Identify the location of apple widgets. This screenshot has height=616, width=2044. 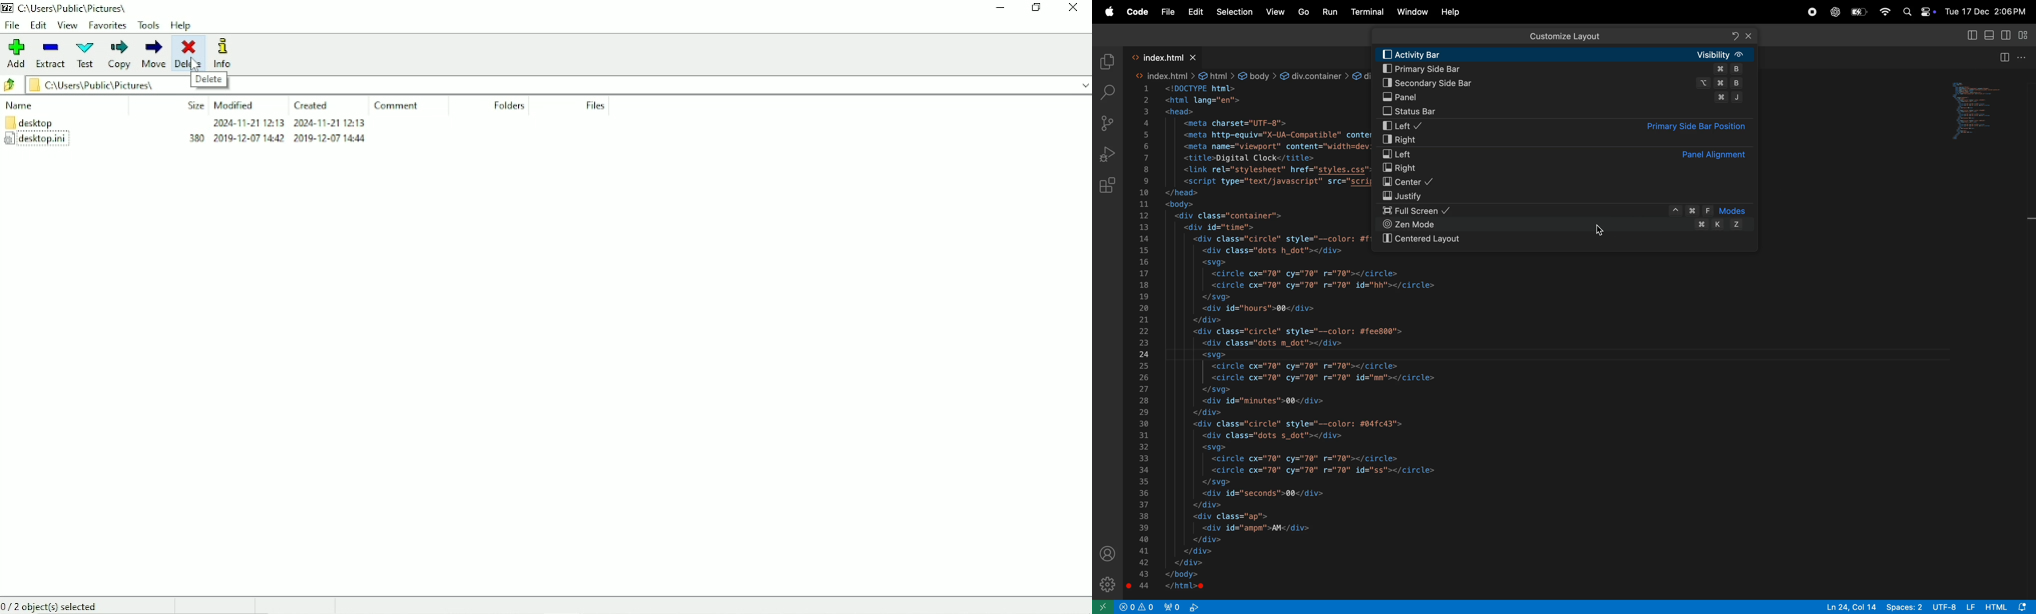
(1927, 10).